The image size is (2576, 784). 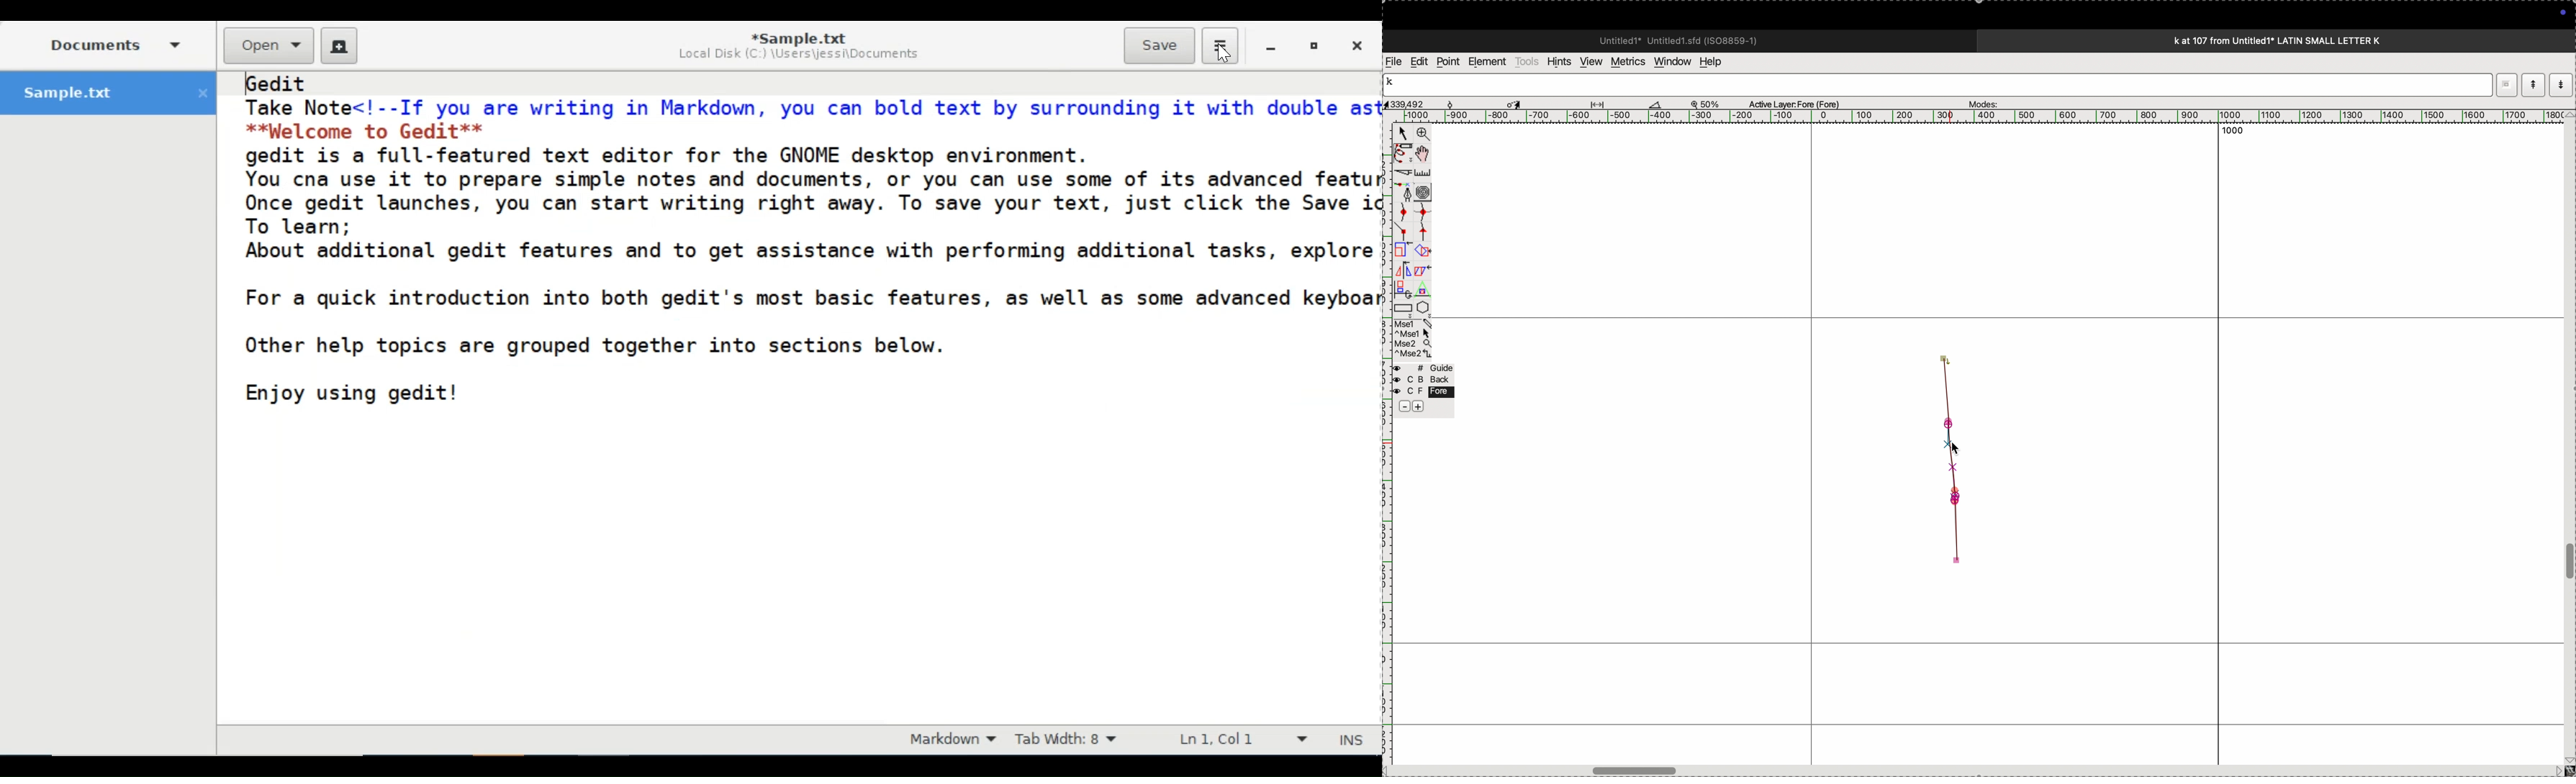 I want to click on untitled std, so click(x=1683, y=39).